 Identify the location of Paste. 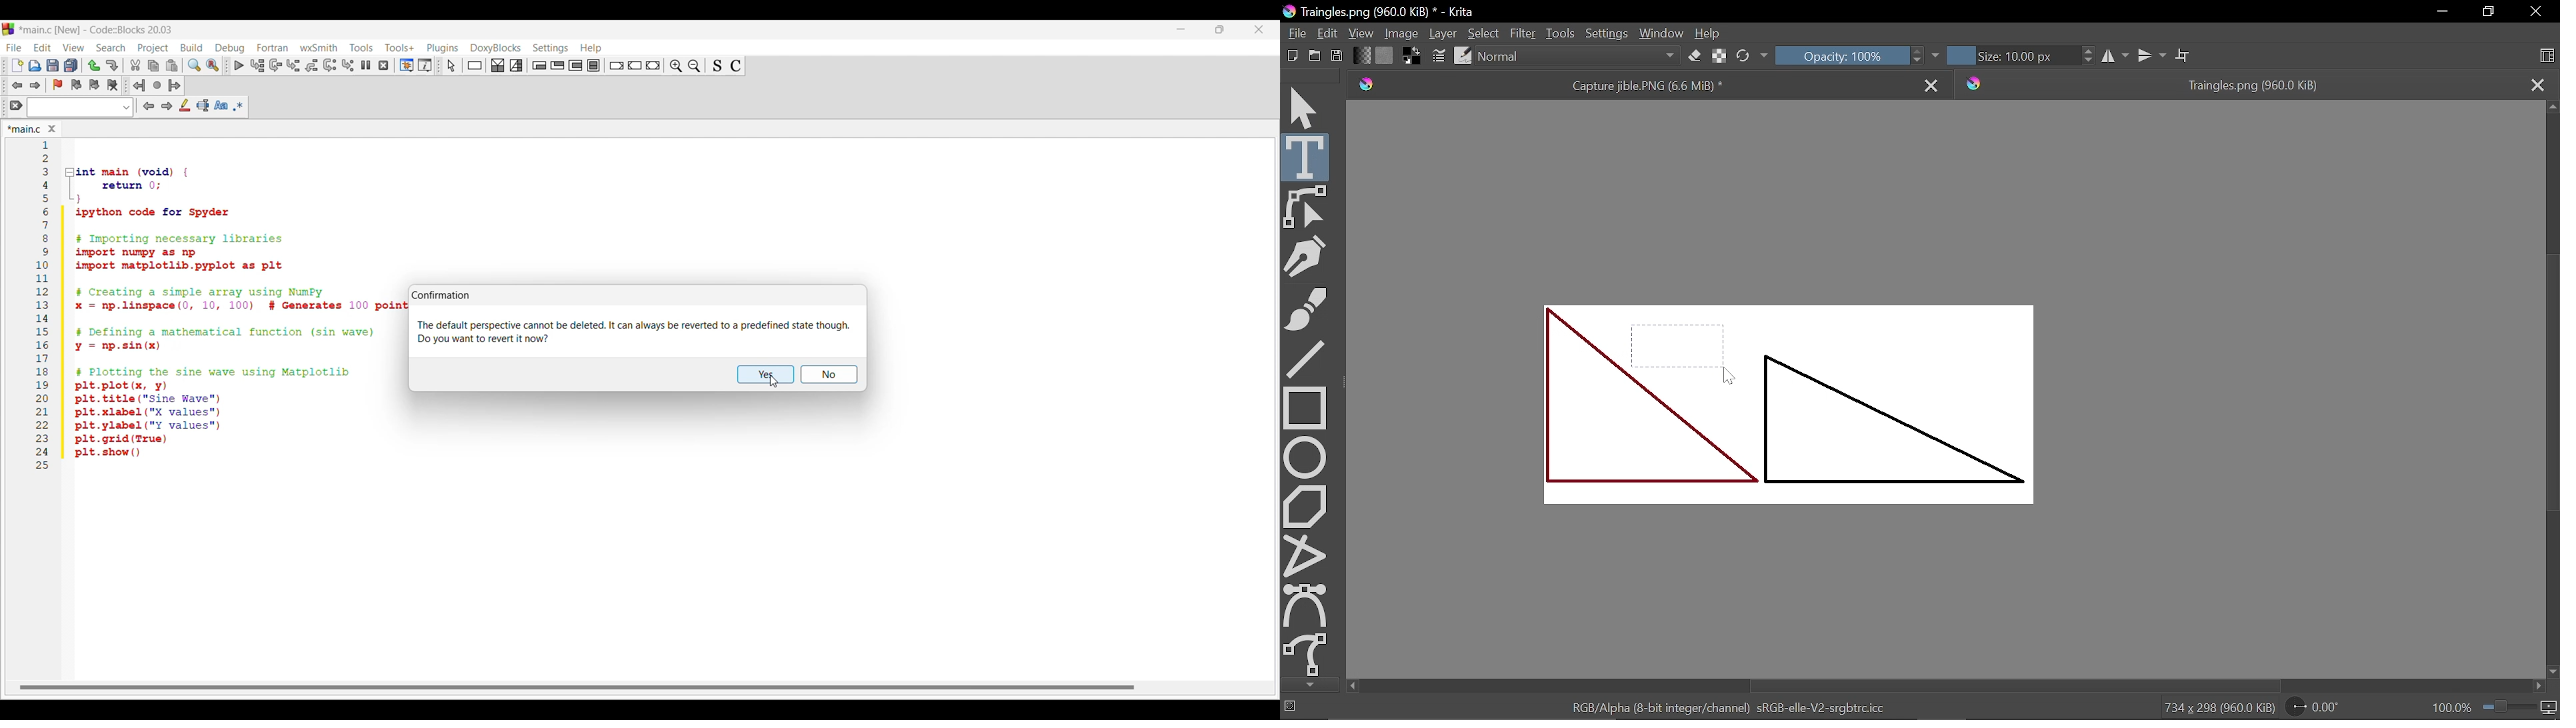
(172, 65).